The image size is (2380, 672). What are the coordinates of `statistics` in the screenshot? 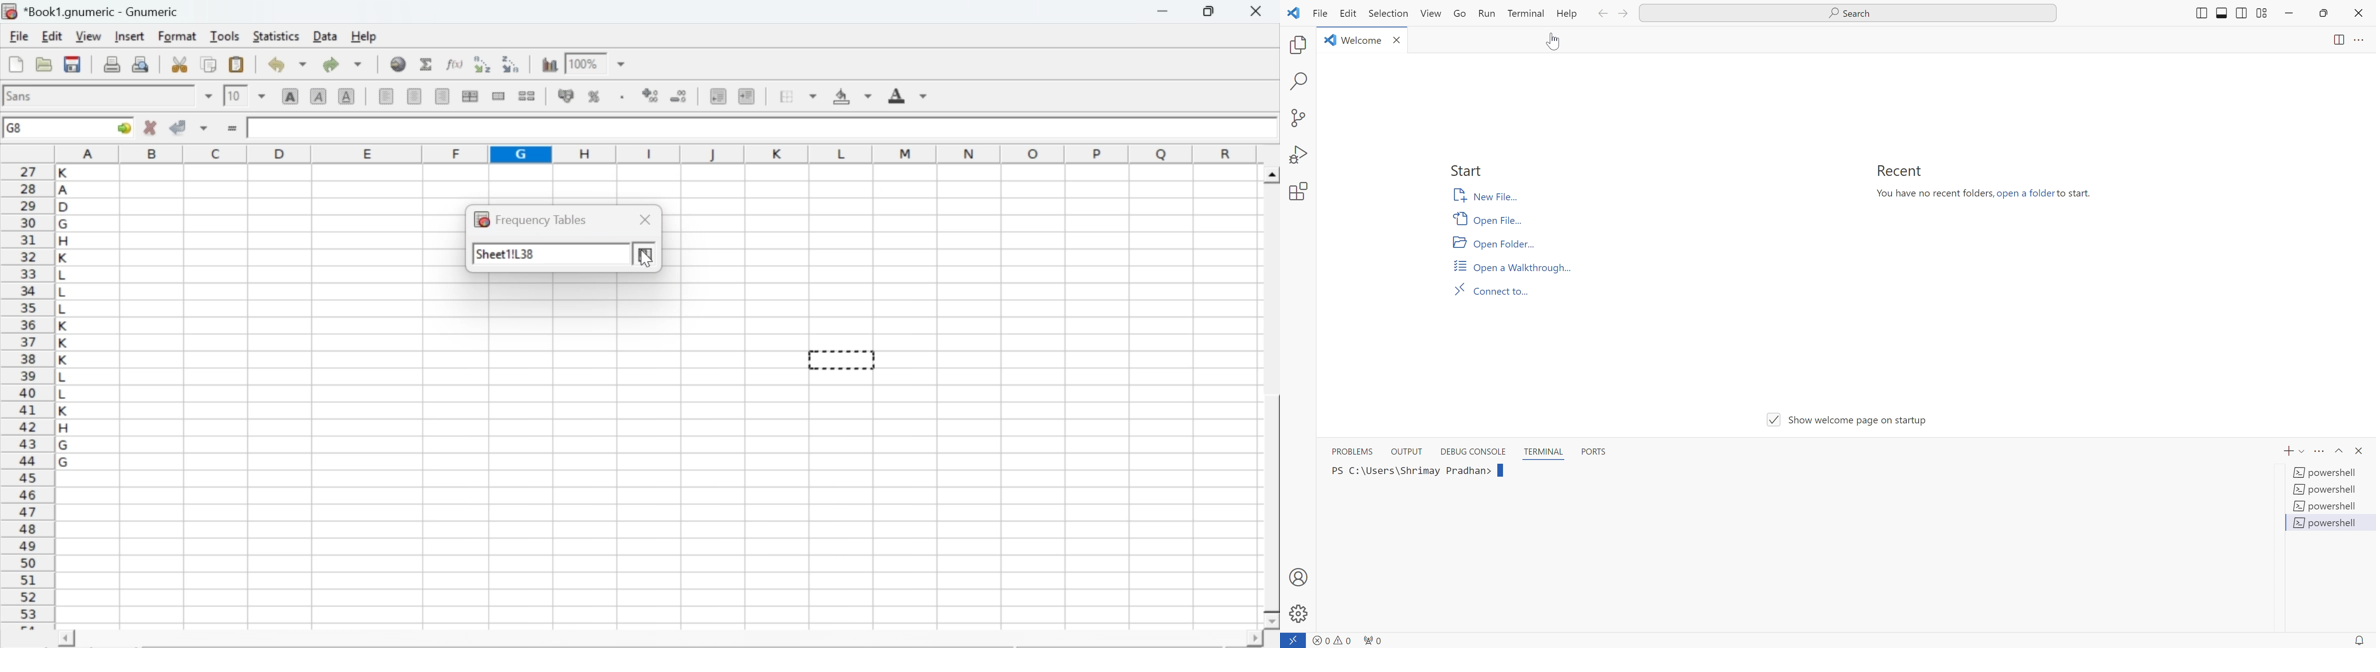 It's located at (274, 36).